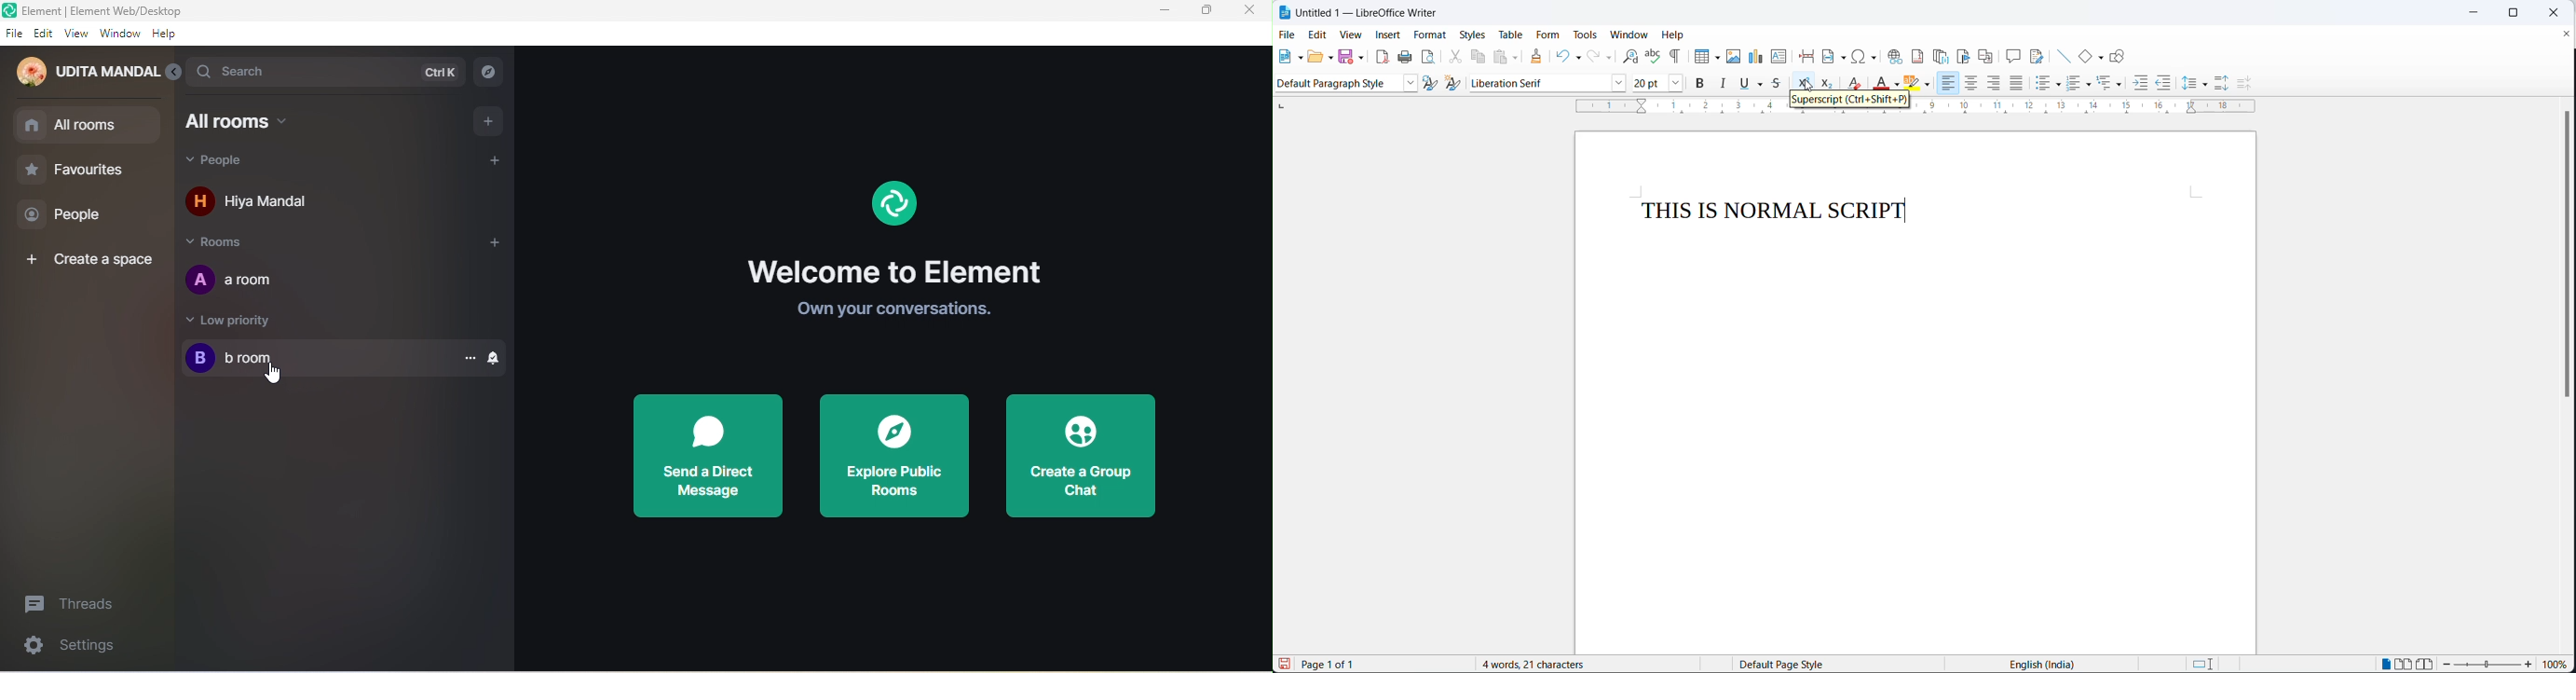 This screenshot has width=2576, height=700. What do you see at coordinates (1501, 56) in the screenshot?
I see `paste` at bounding box center [1501, 56].